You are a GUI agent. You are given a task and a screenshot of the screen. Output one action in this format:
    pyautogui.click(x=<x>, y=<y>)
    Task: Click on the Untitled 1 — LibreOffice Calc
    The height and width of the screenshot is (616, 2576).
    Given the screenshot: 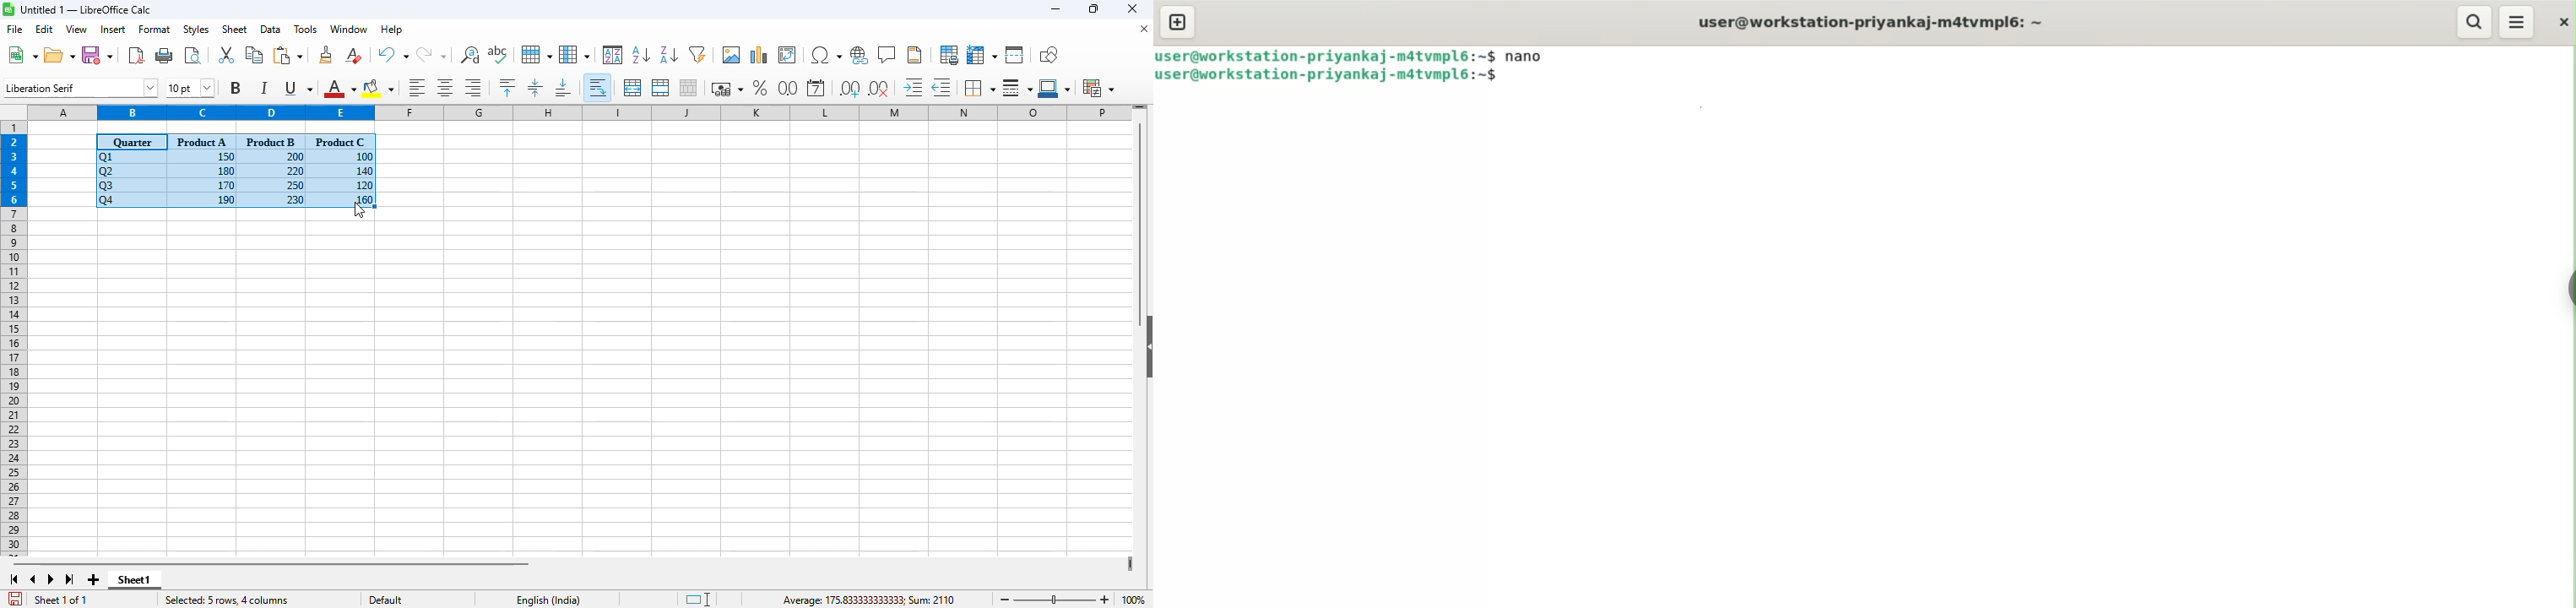 What is the action you would take?
    pyautogui.click(x=86, y=9)
    